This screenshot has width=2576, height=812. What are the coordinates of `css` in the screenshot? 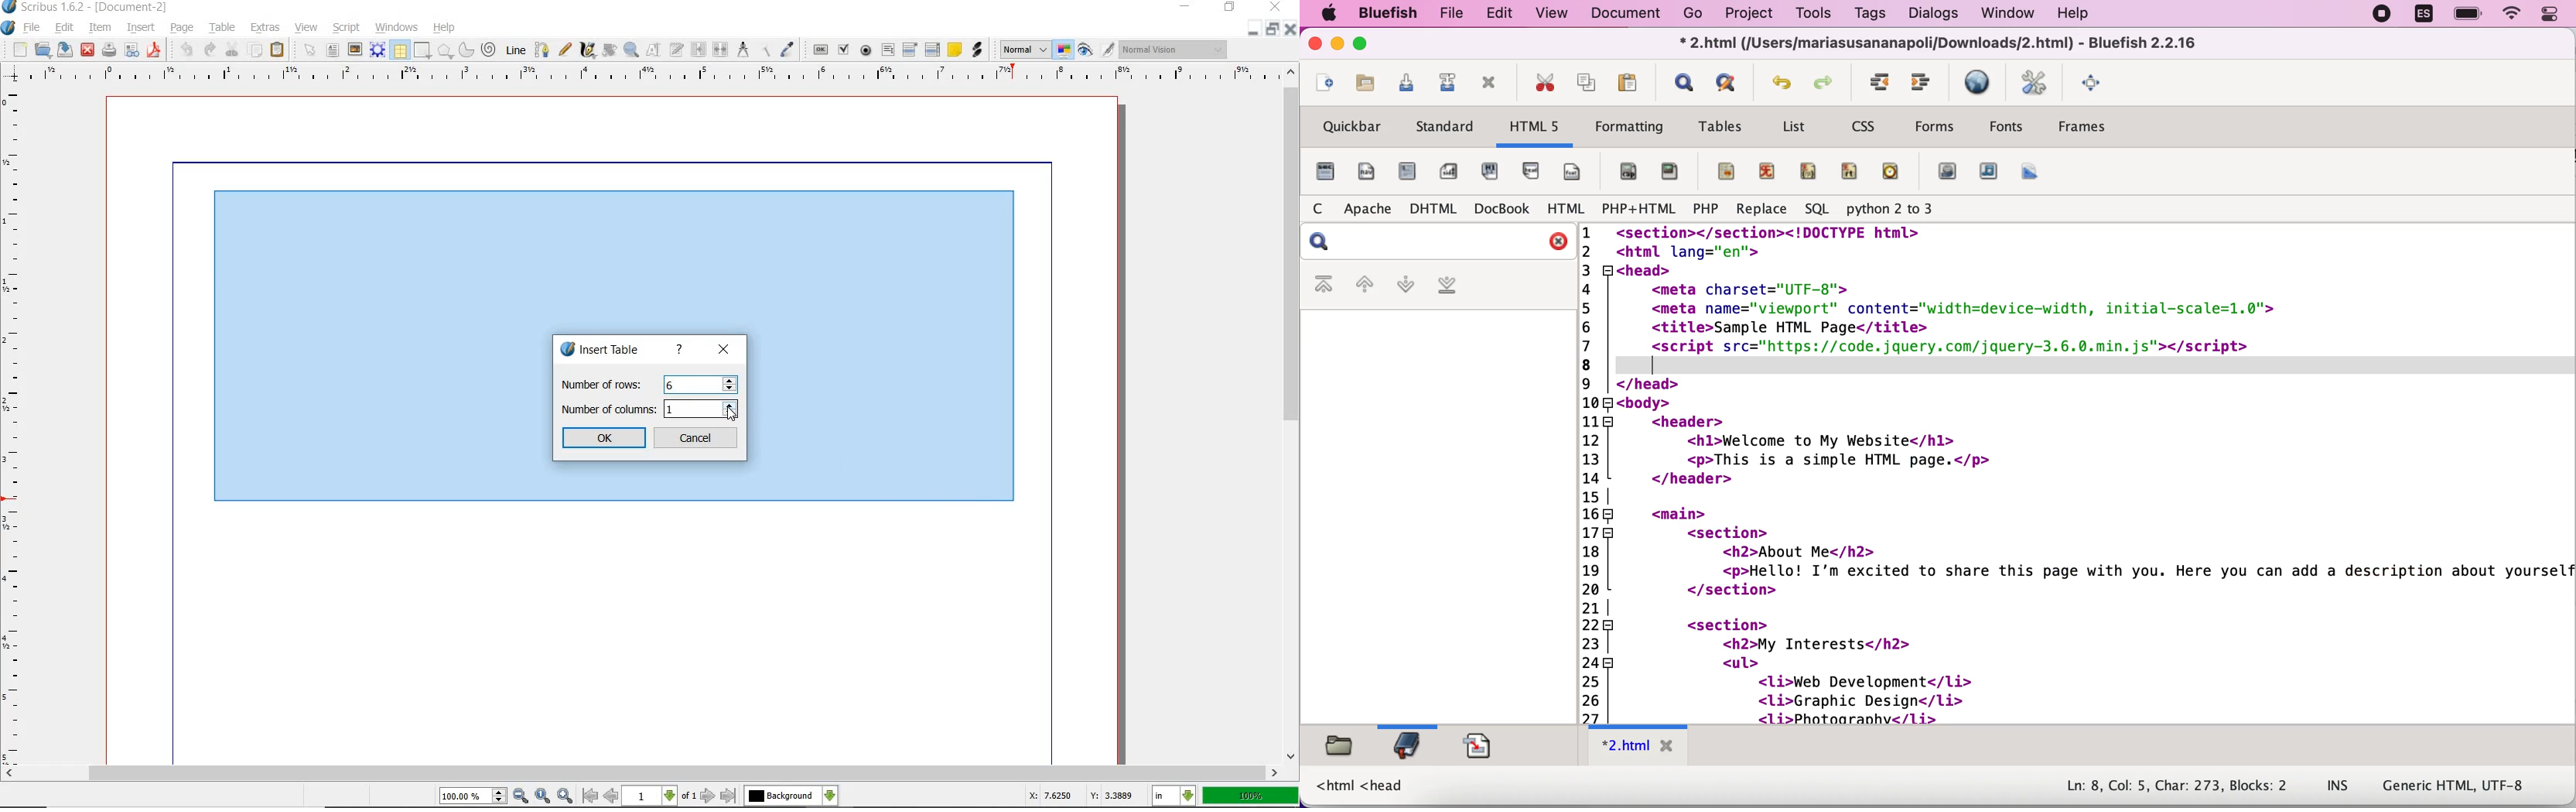 It's located at (1868, 124).